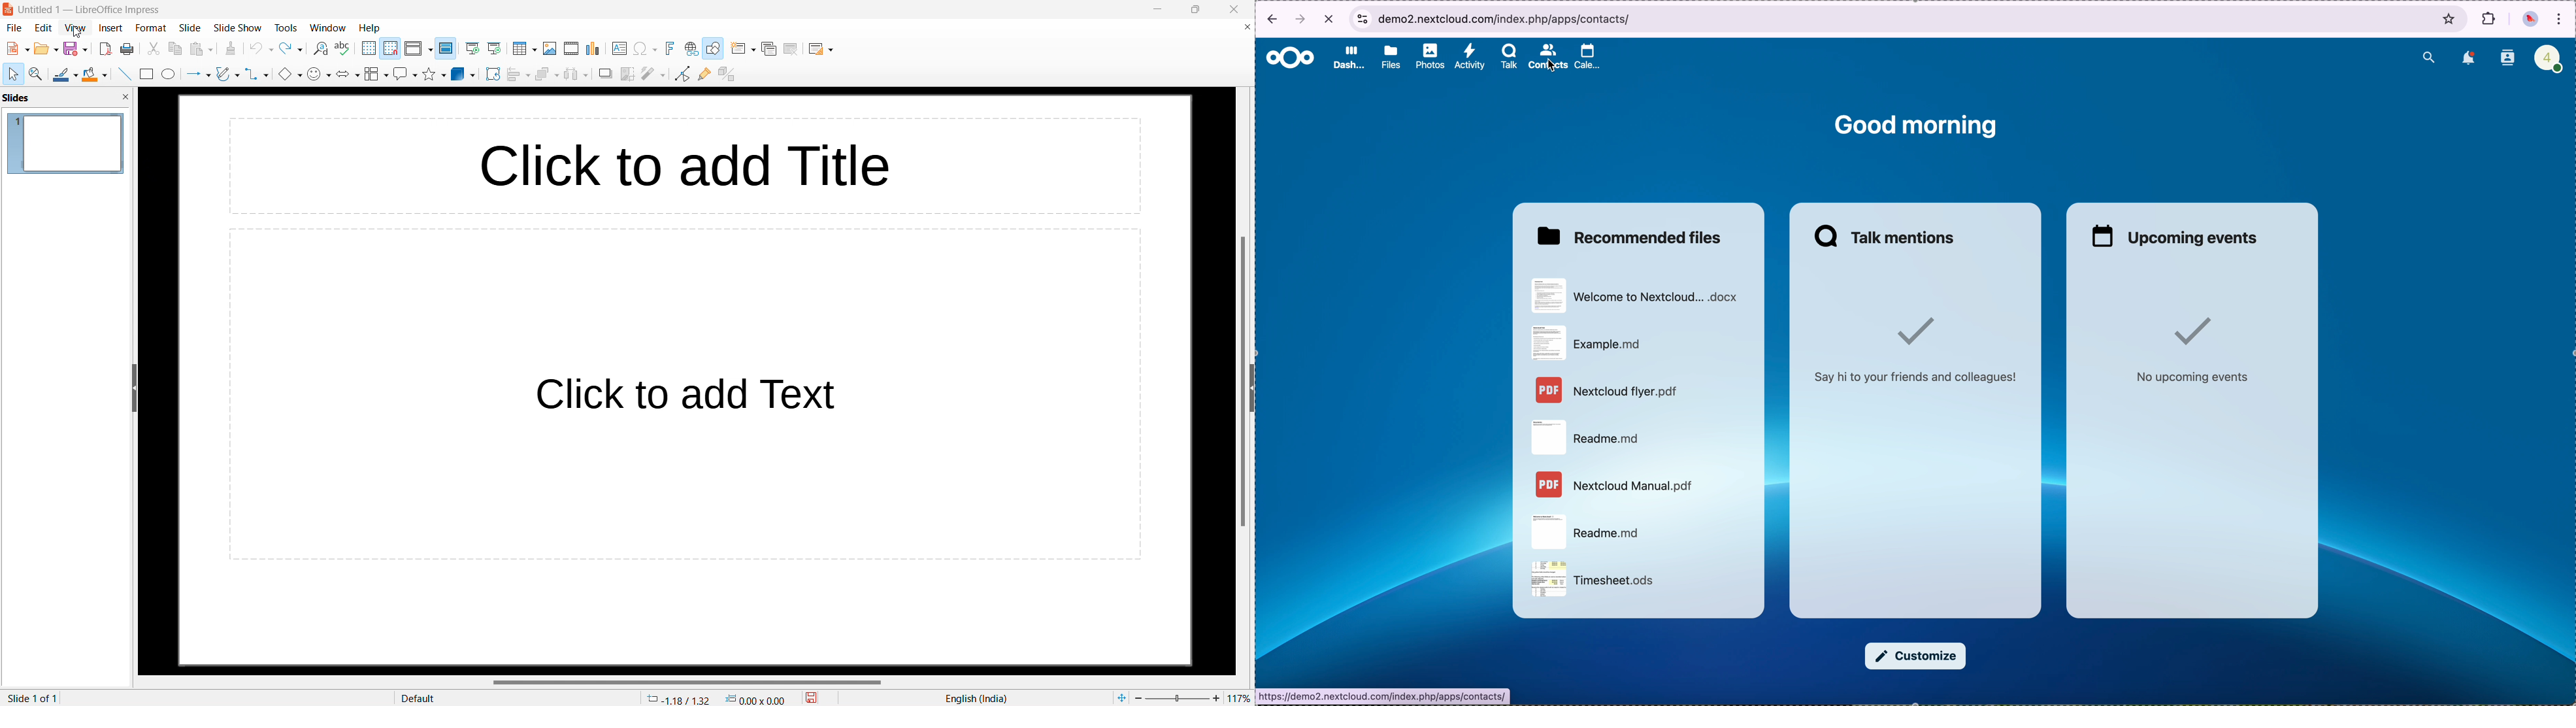 The image size is (2576, 728). I want to click on recommended files, so click(1634, 235).